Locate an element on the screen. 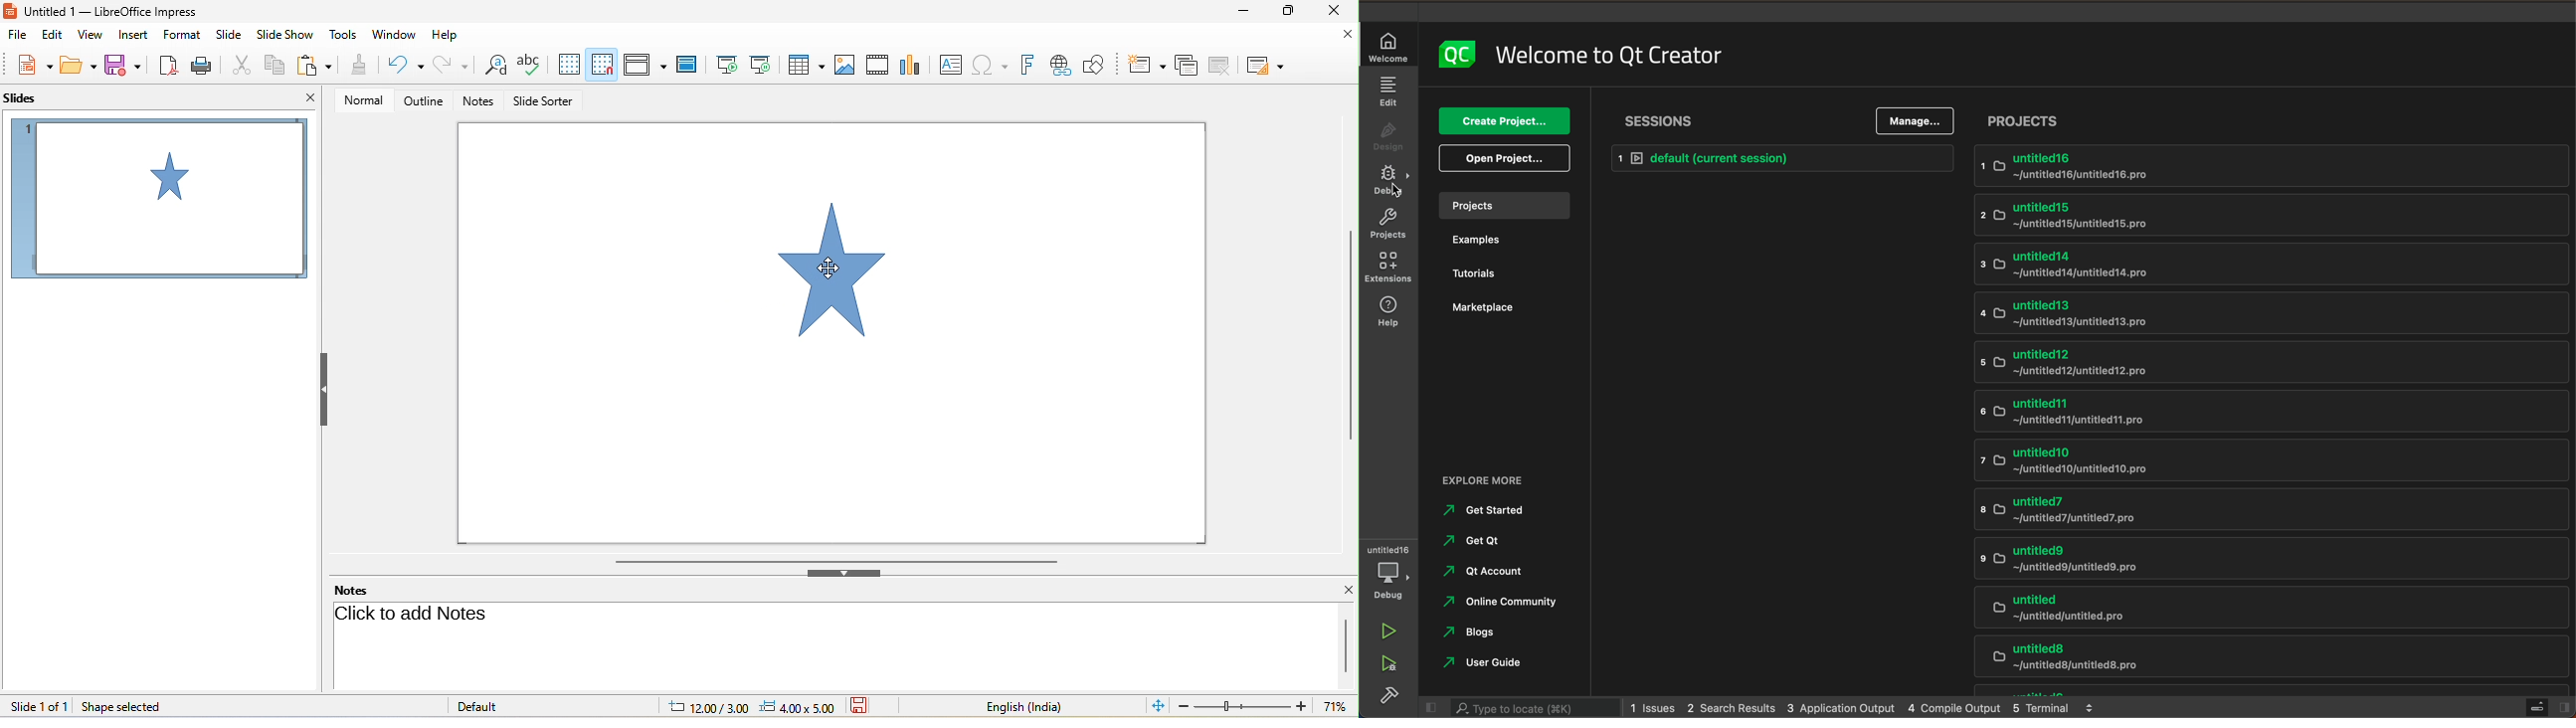  outline is located at coordinates (427, 104).